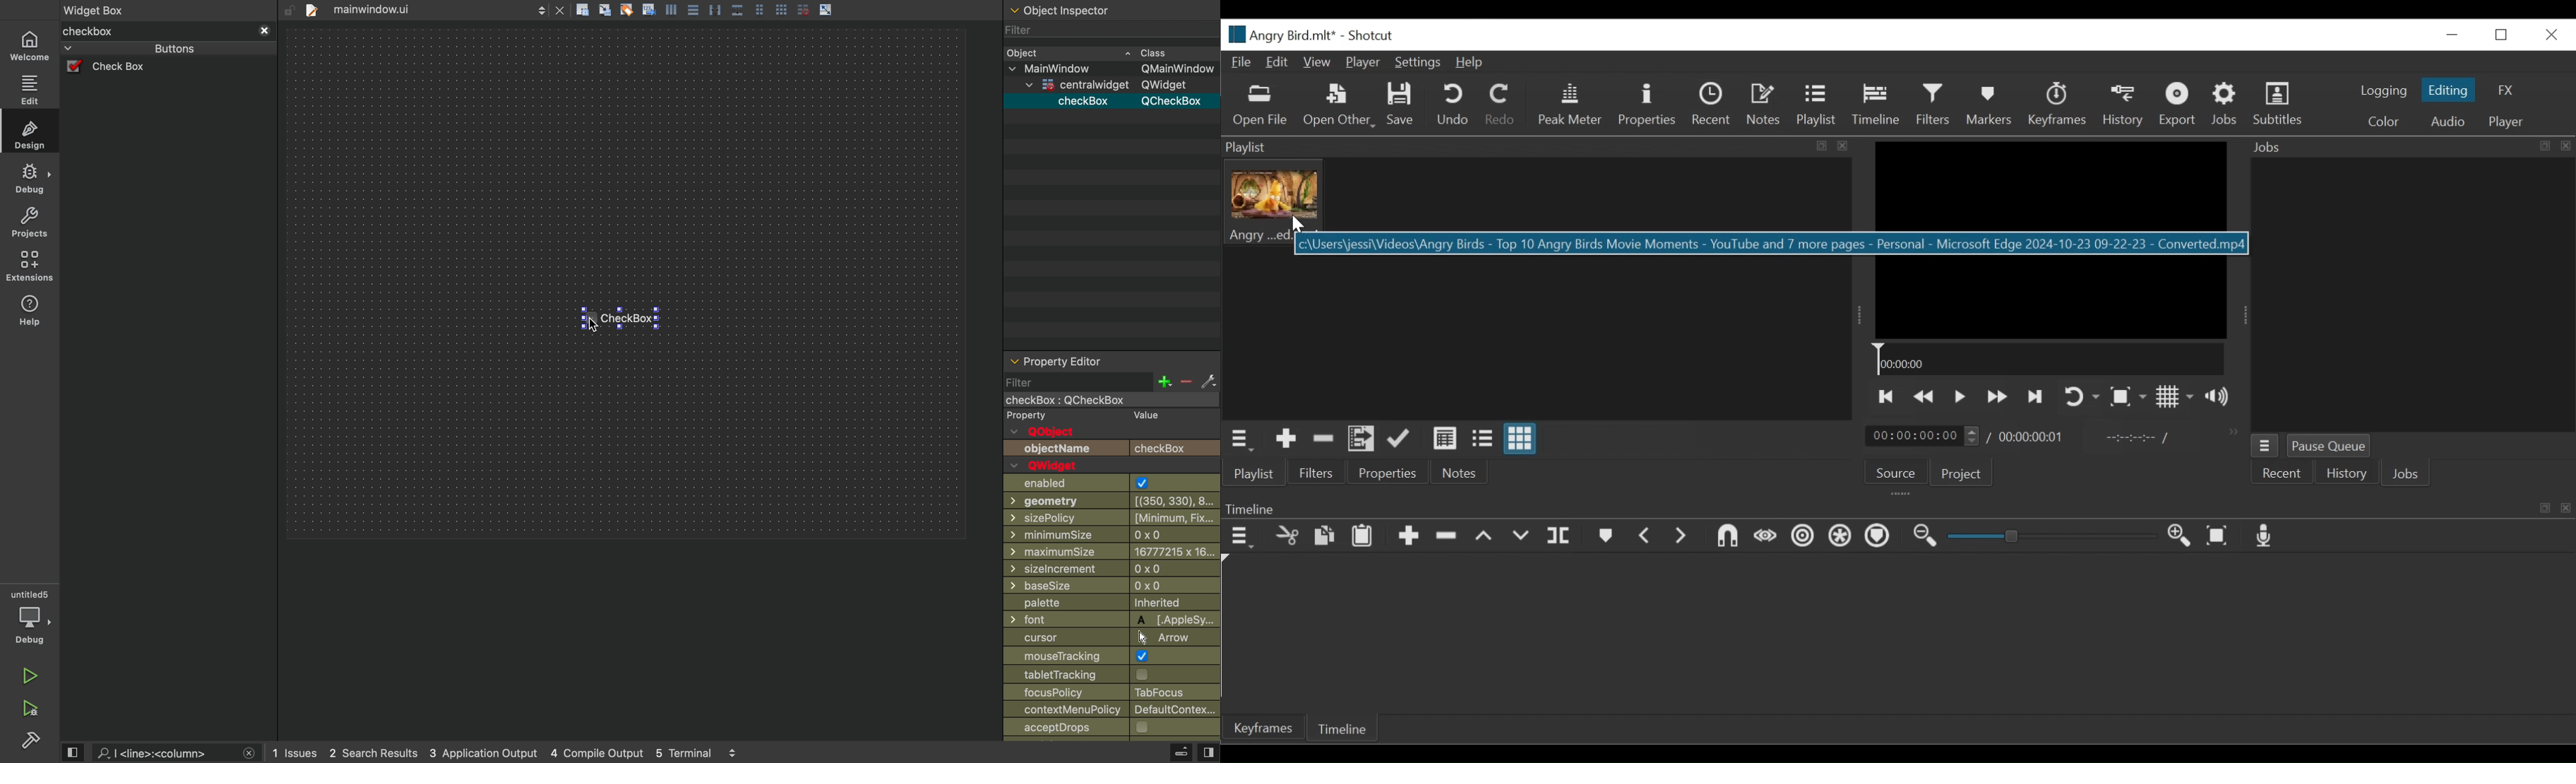  Describe the element at coordinates (1114, 710) in the screenshot. I see `context menu place` at that location.